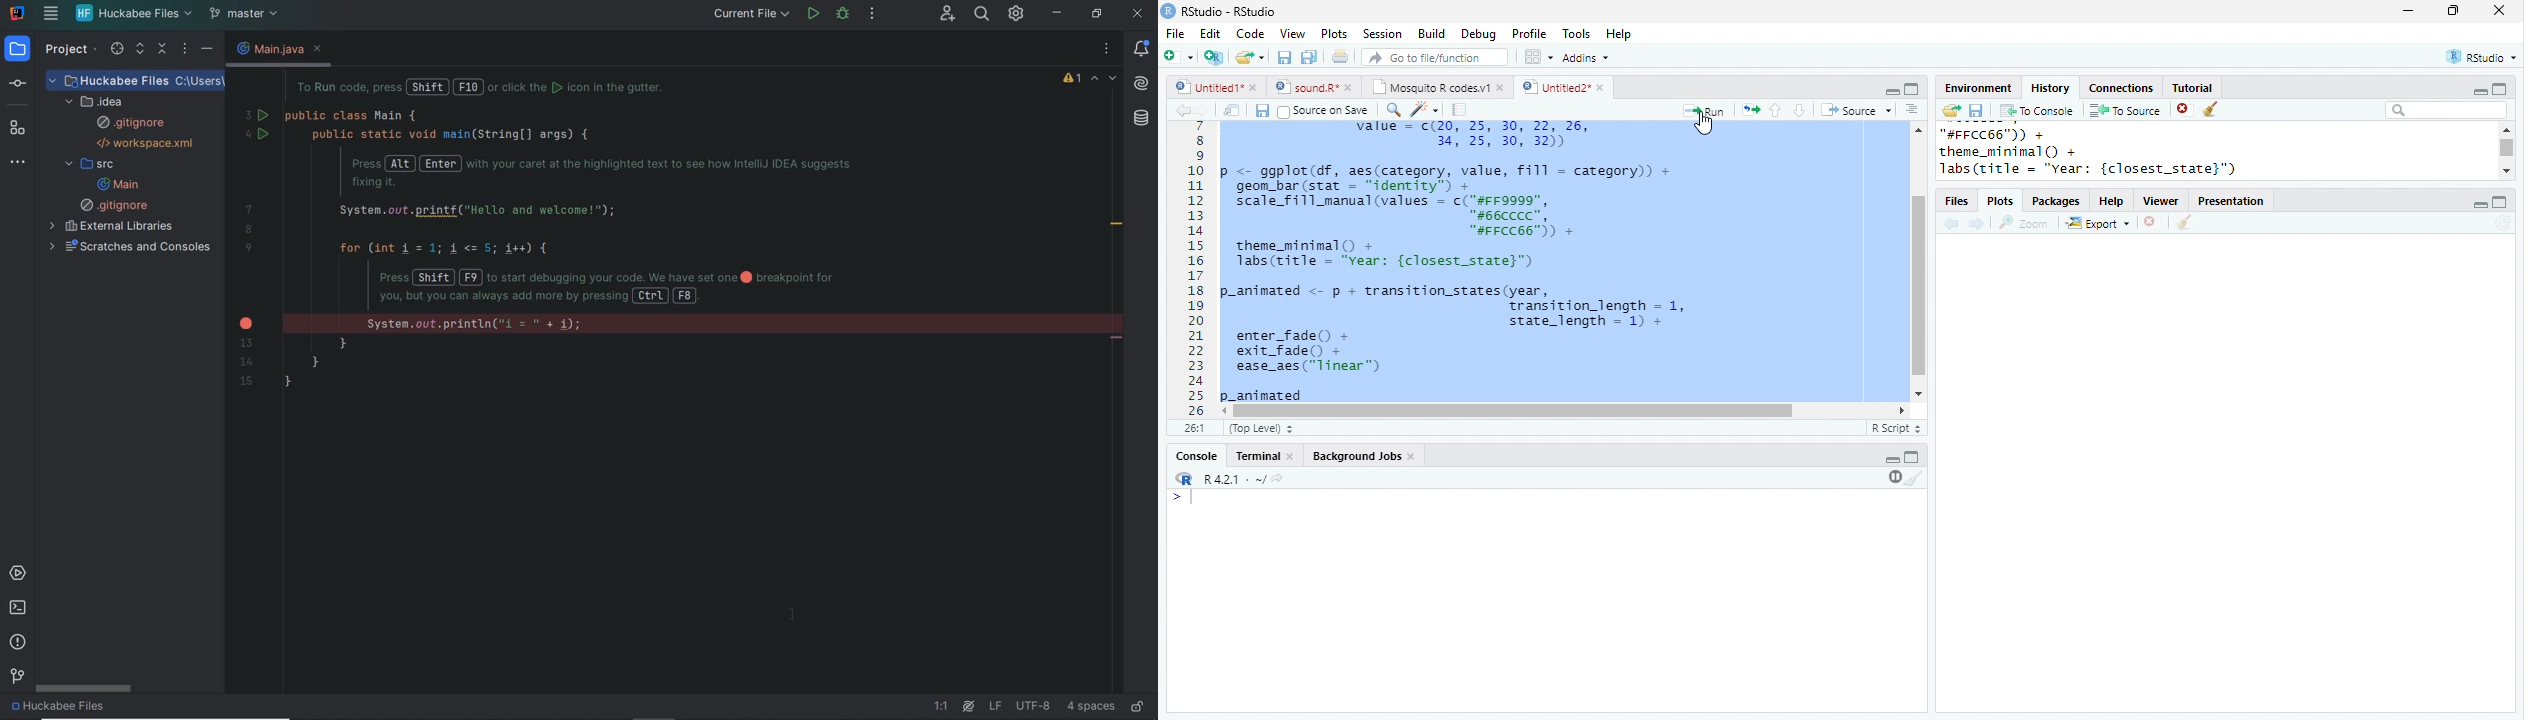  Describe the element at coordinates (1424, 109) in the screenshot. I see `code tools` at that location.